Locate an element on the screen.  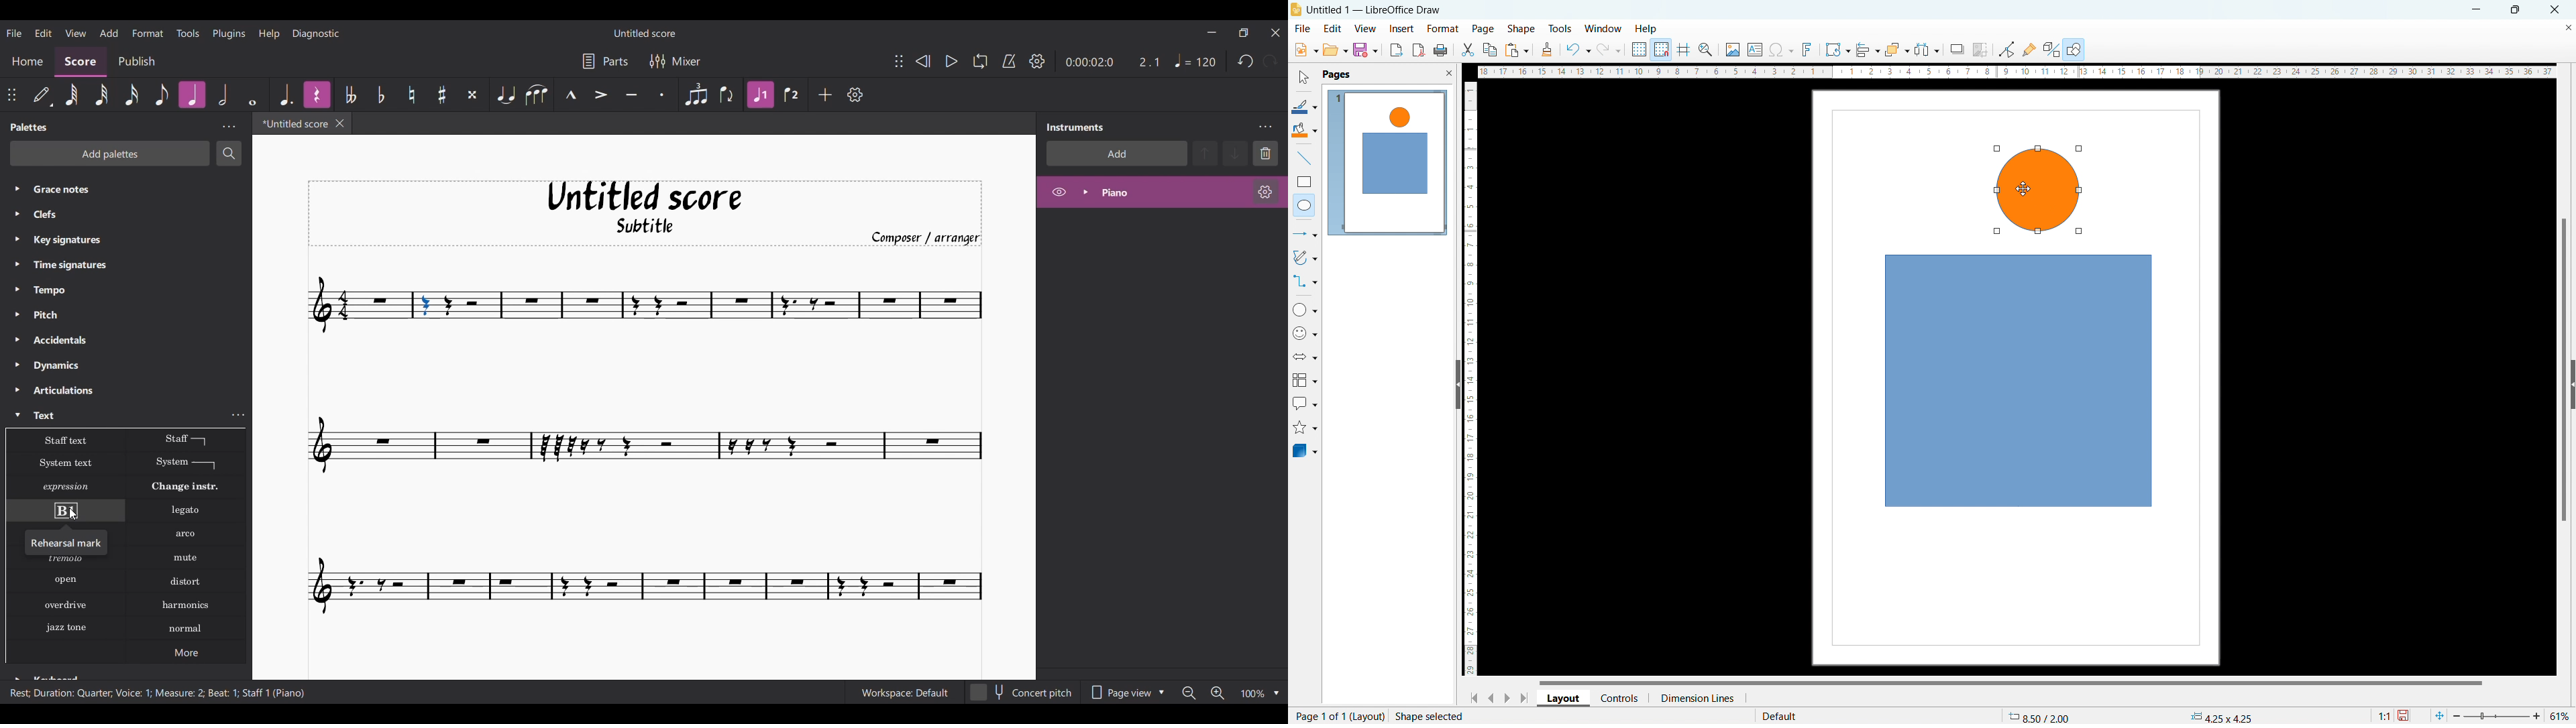
save is located at coordinates (1365, 50).